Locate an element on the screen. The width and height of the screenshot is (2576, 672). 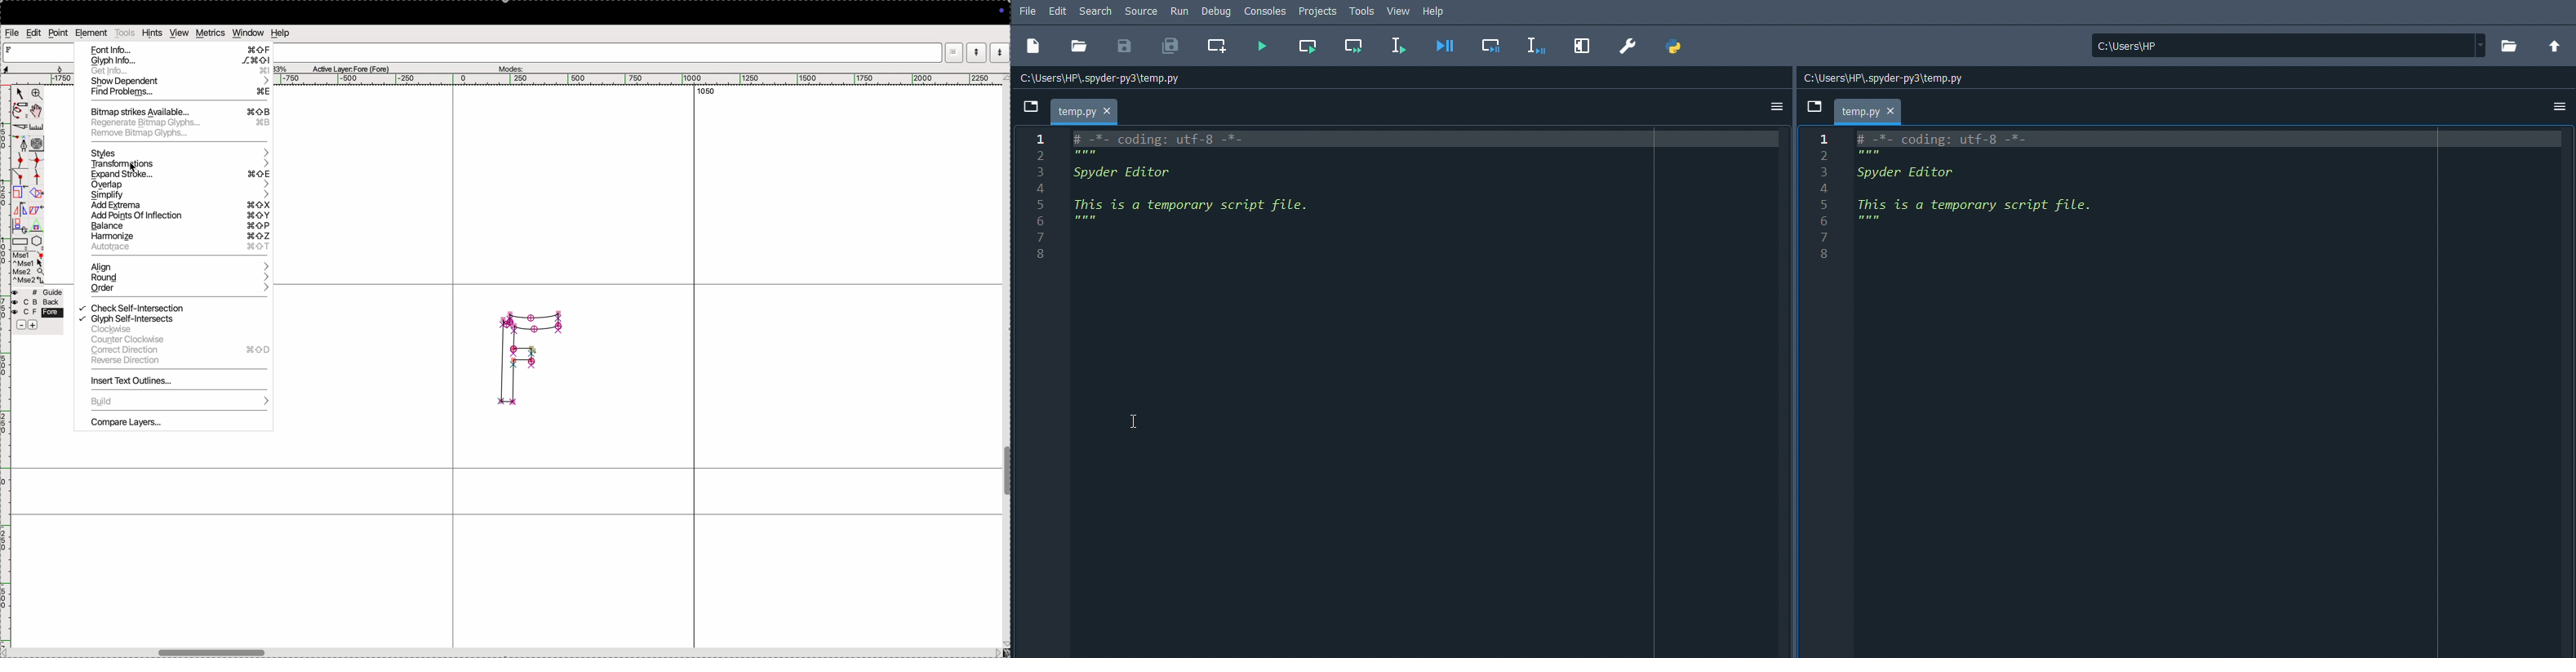
glyph F is located at coordinates (529, 358).